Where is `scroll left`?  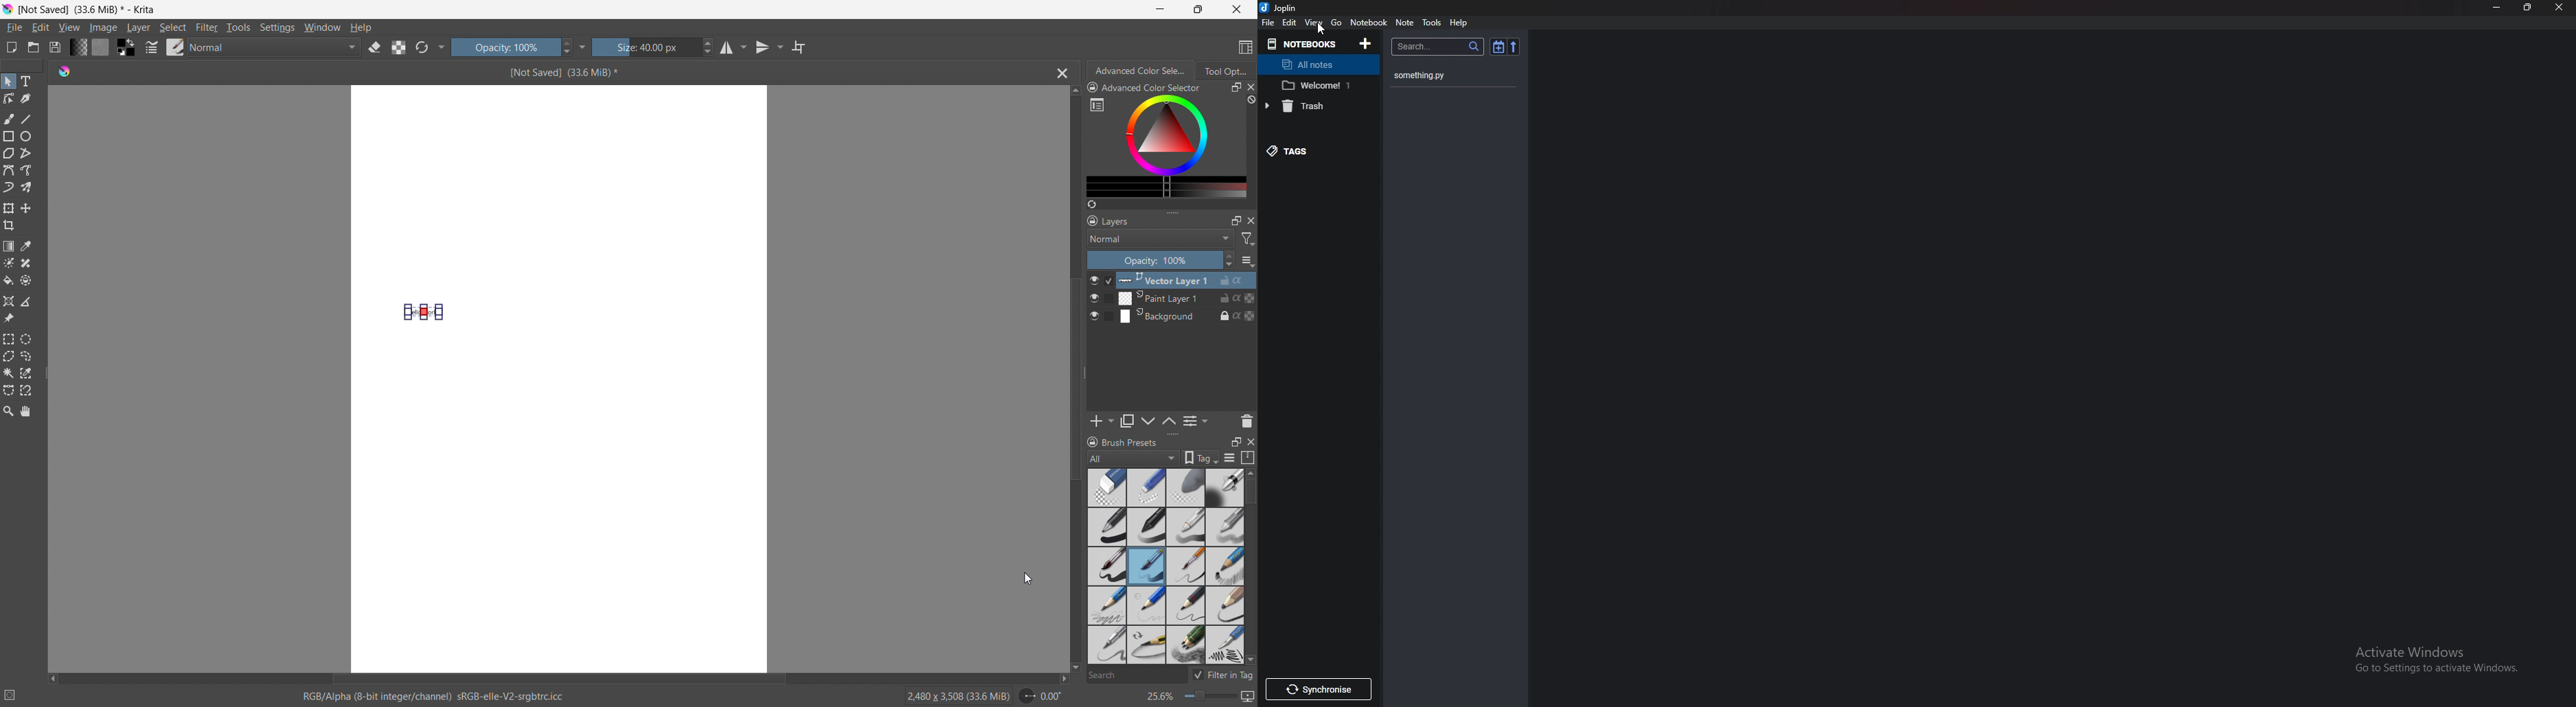 scroll left is located at coordinates (53, 676).